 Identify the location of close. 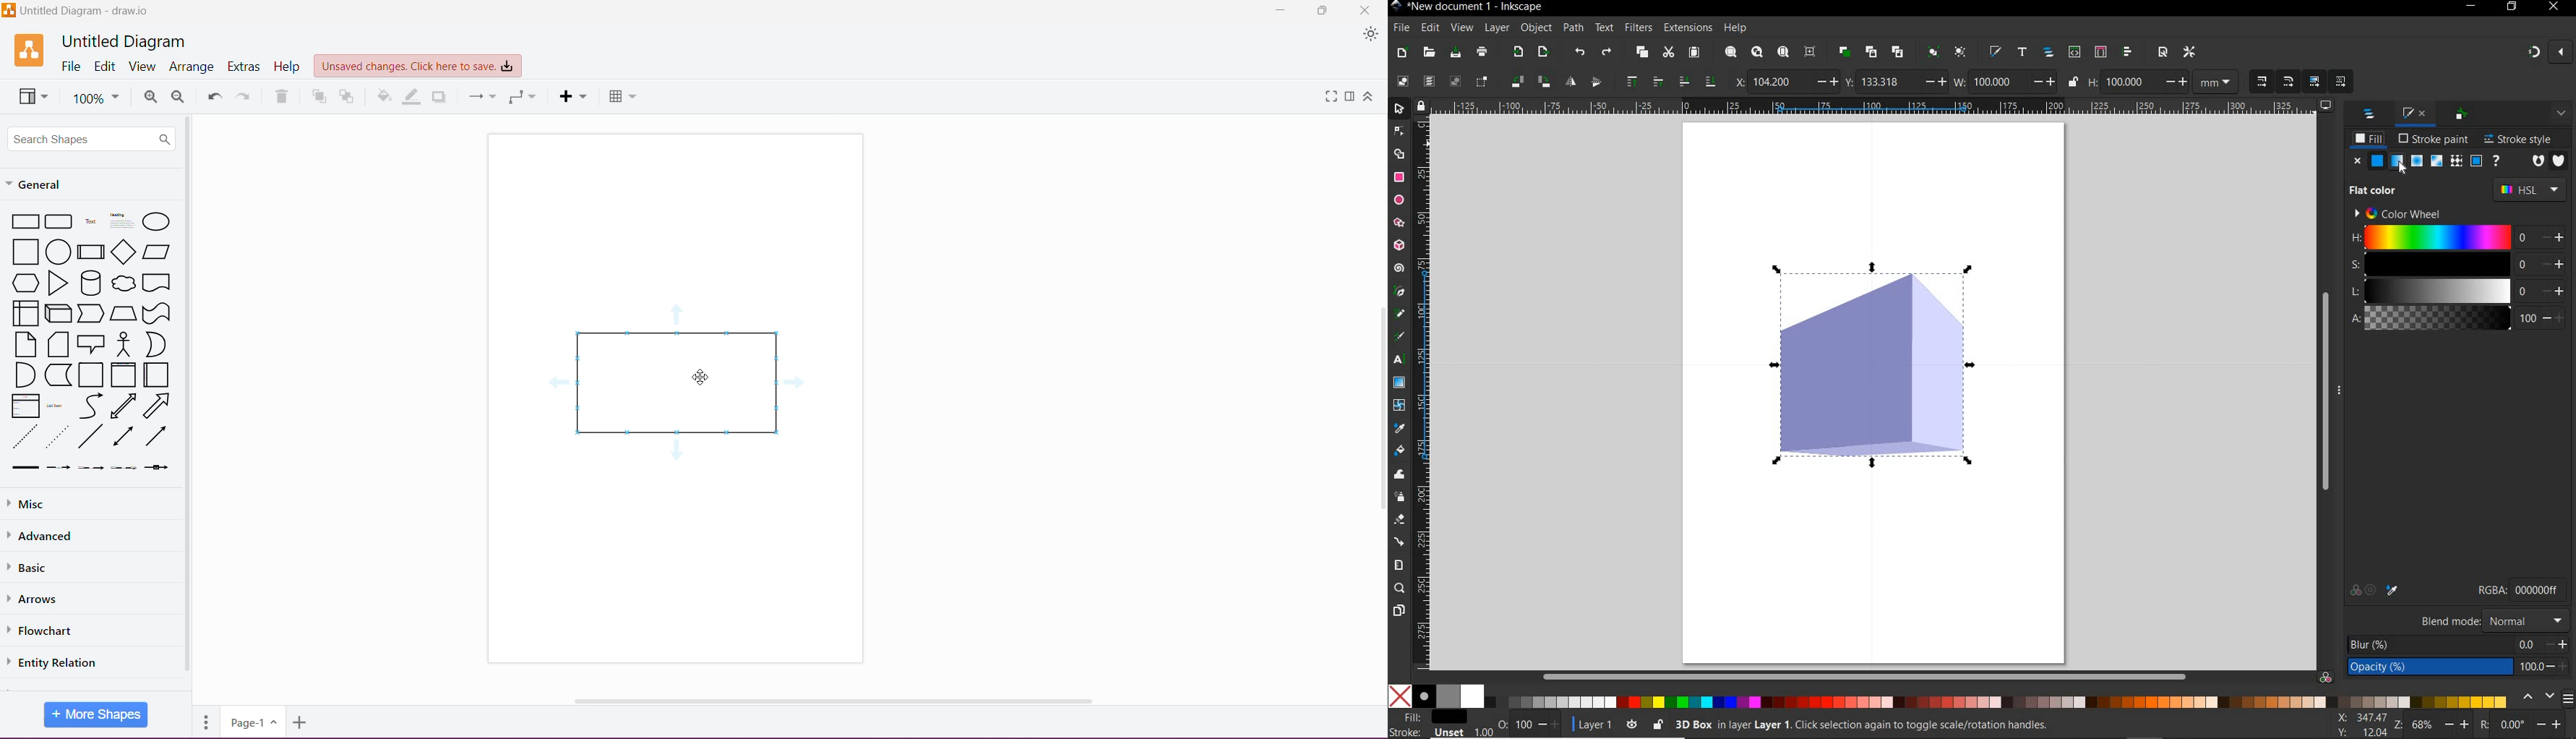
(2563, 53).